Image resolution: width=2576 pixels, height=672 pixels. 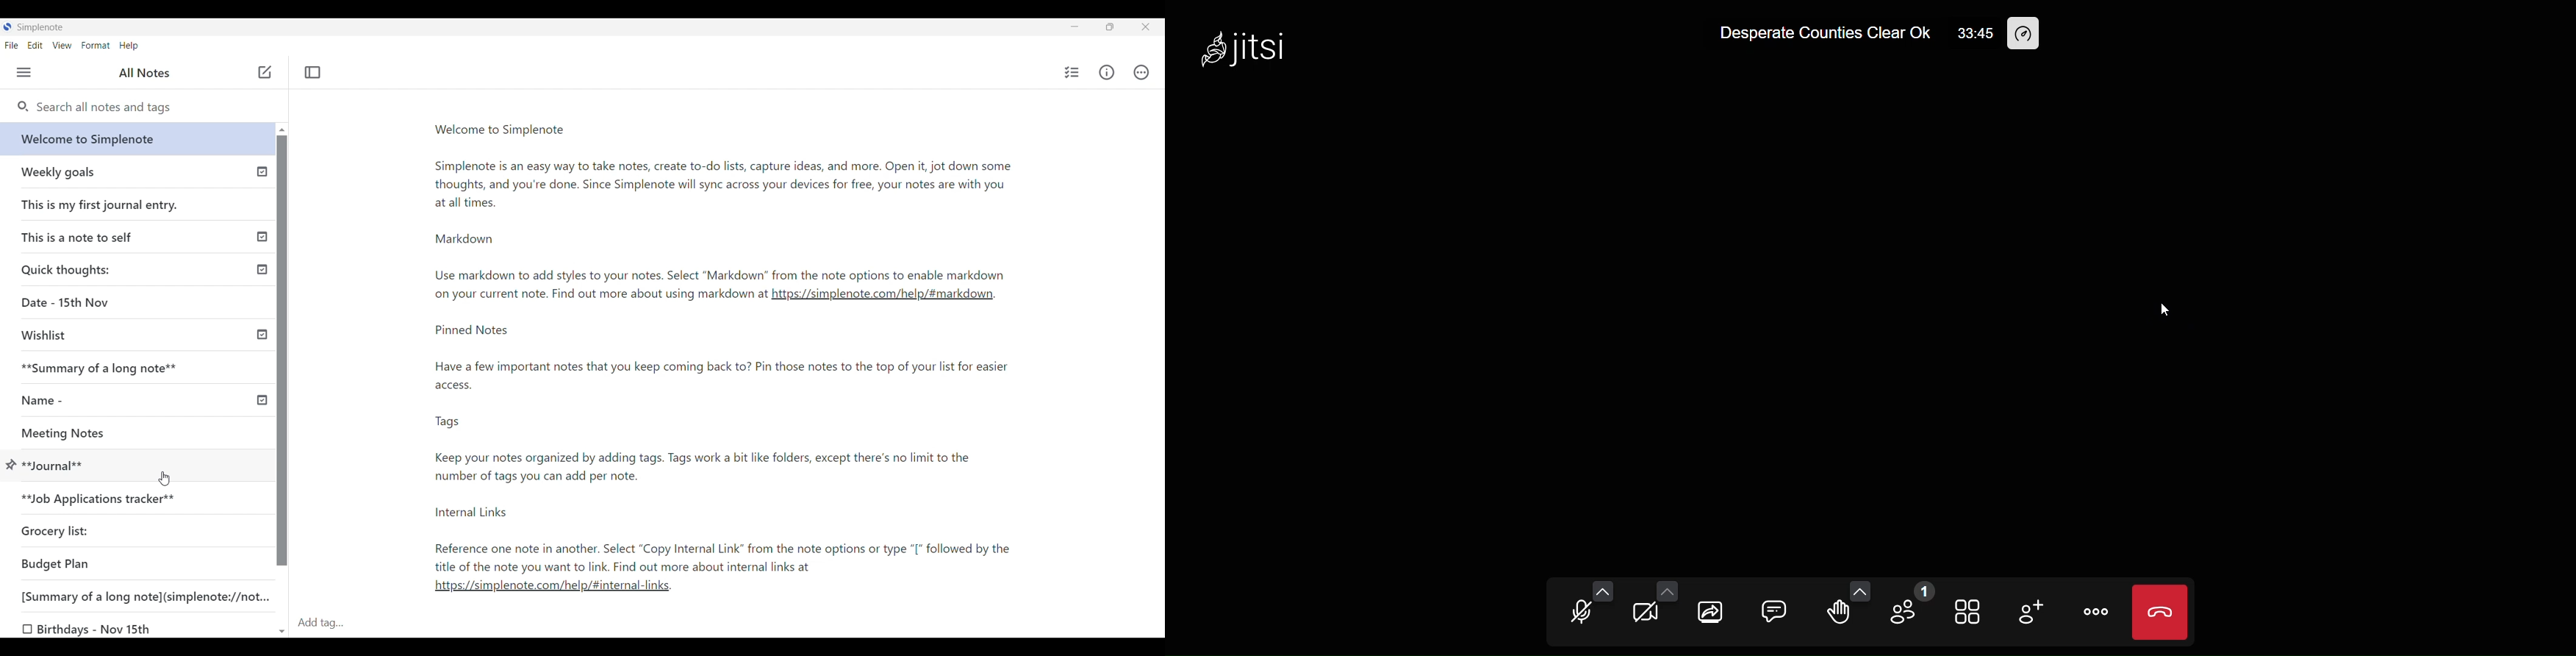 What do you see at coordinates (41, 27) in the screenshot?
I see `Software name` at bounding box center [41, 27].